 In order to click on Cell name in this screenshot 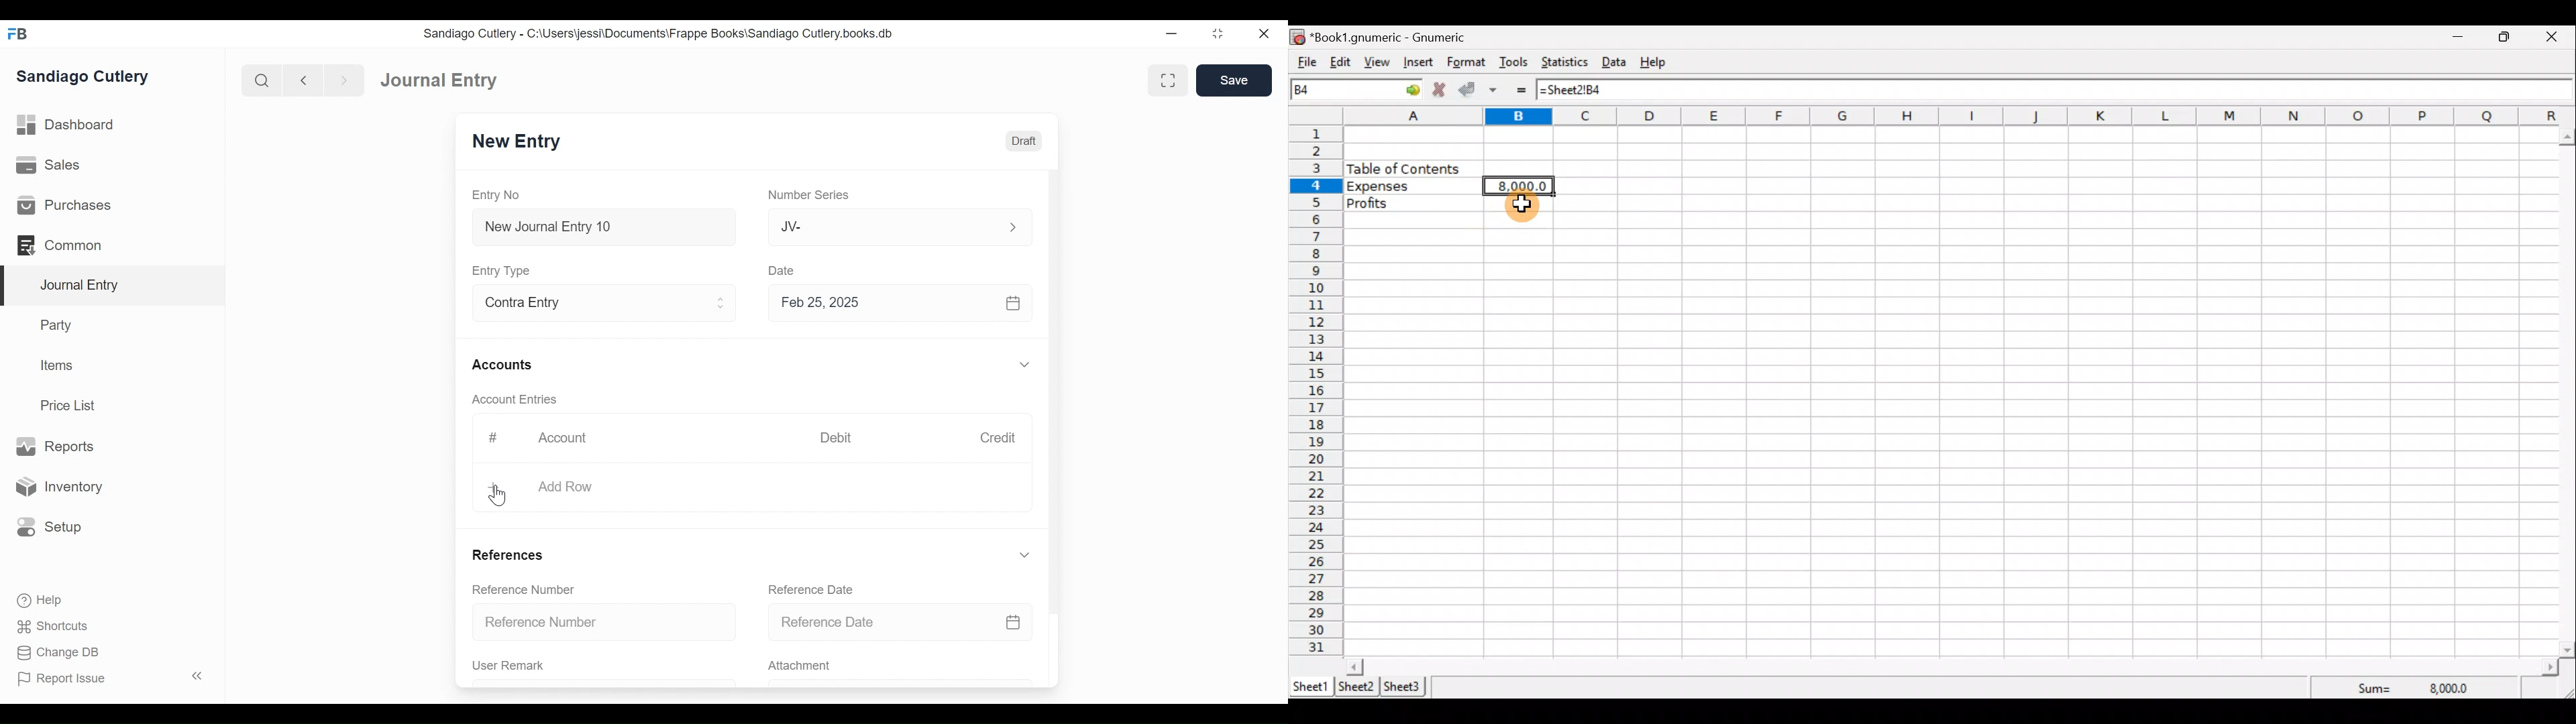, I will do `click(1357, 89)`.